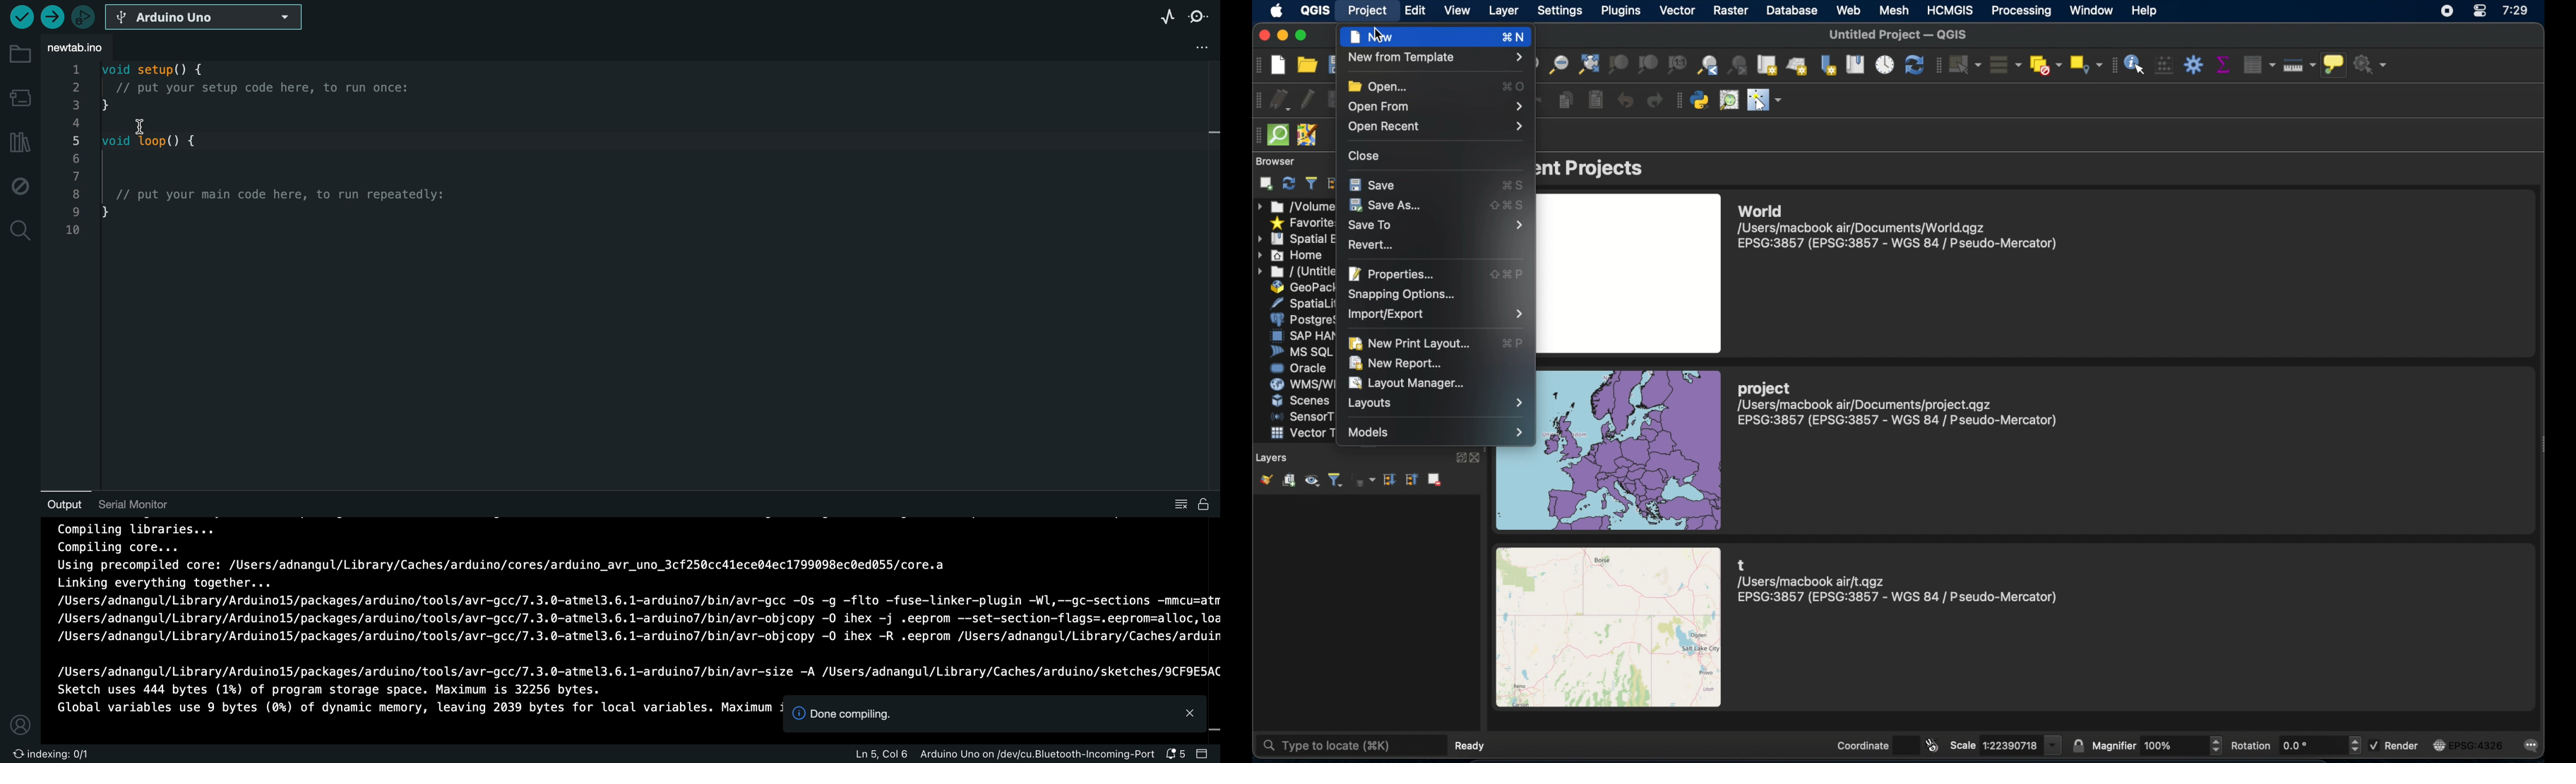 This screenshot has width=2576, height=784. What do you see at coordinates (2020, 10) in the screenshot?
I see `processing` at bounding box center [2020, 10].